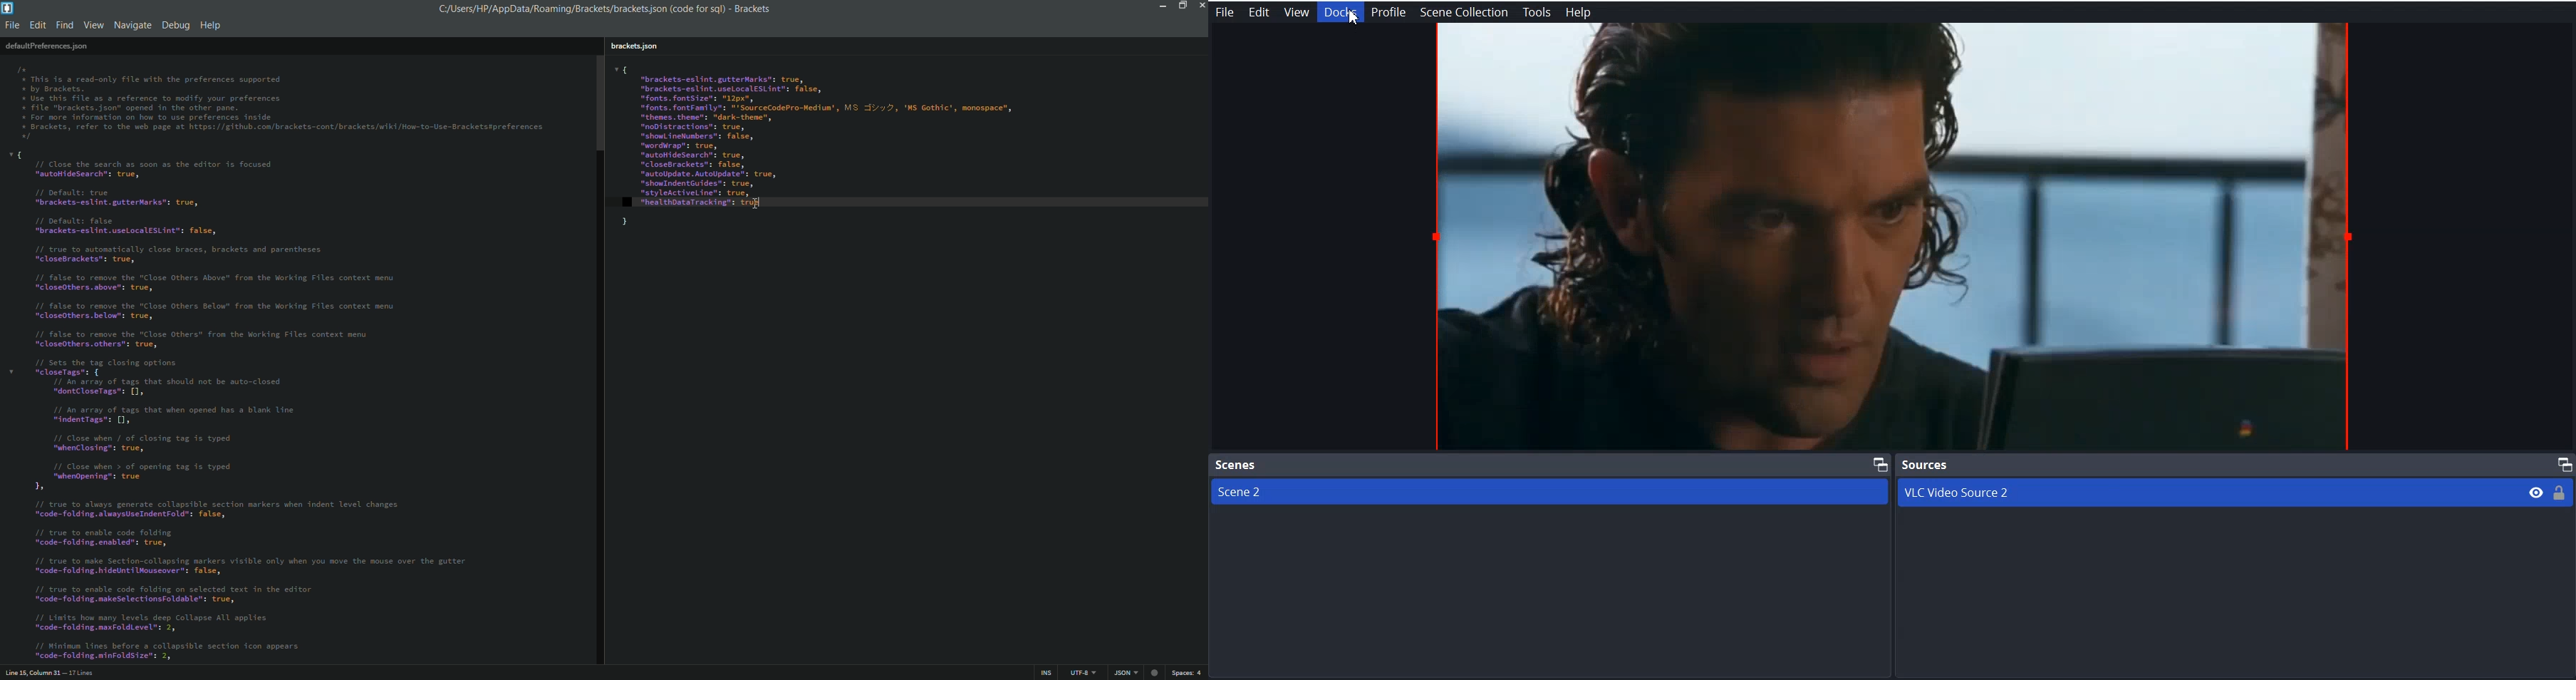 The height and width of the screenshot is (700, 2576). I want to click on Brackets.json, so click(636, 46).